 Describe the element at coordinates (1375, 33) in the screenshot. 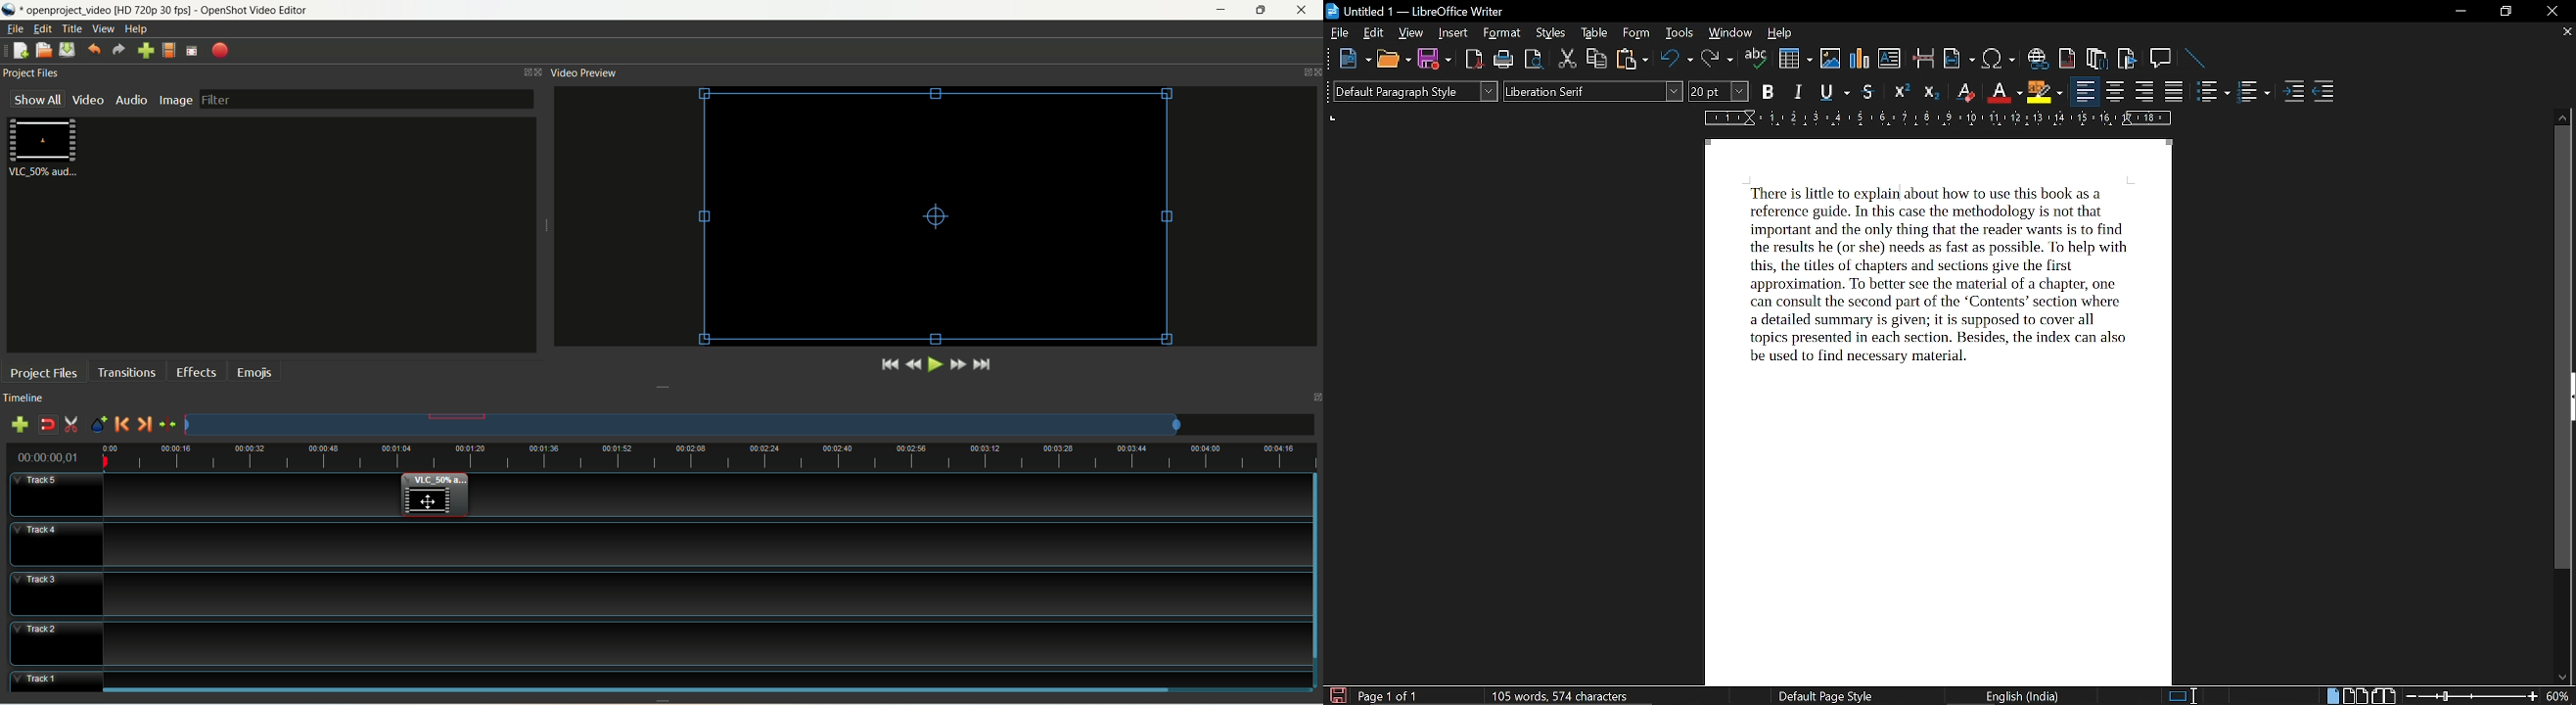

I see `edit` at that location.